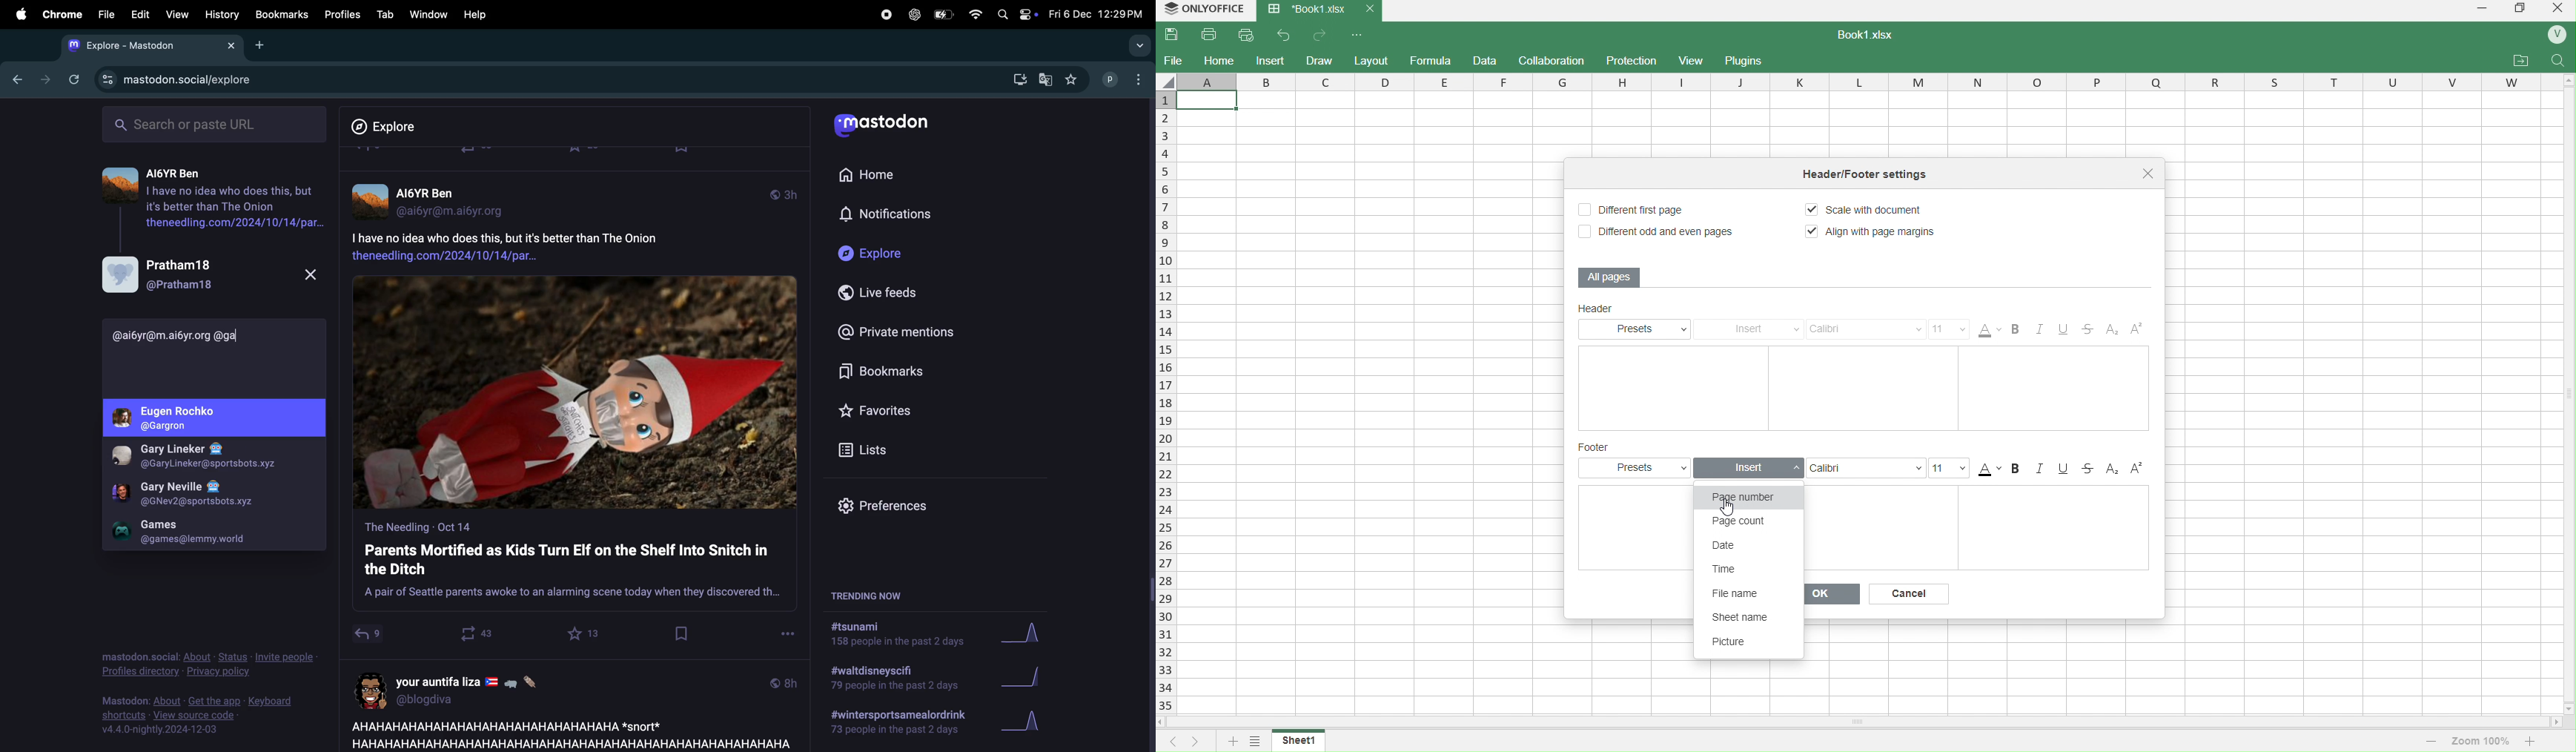 This screenshot has height=756, width=2576. Describe the element at coordinates (2069, 331) in the screenshot. I see `Underline` at that location.